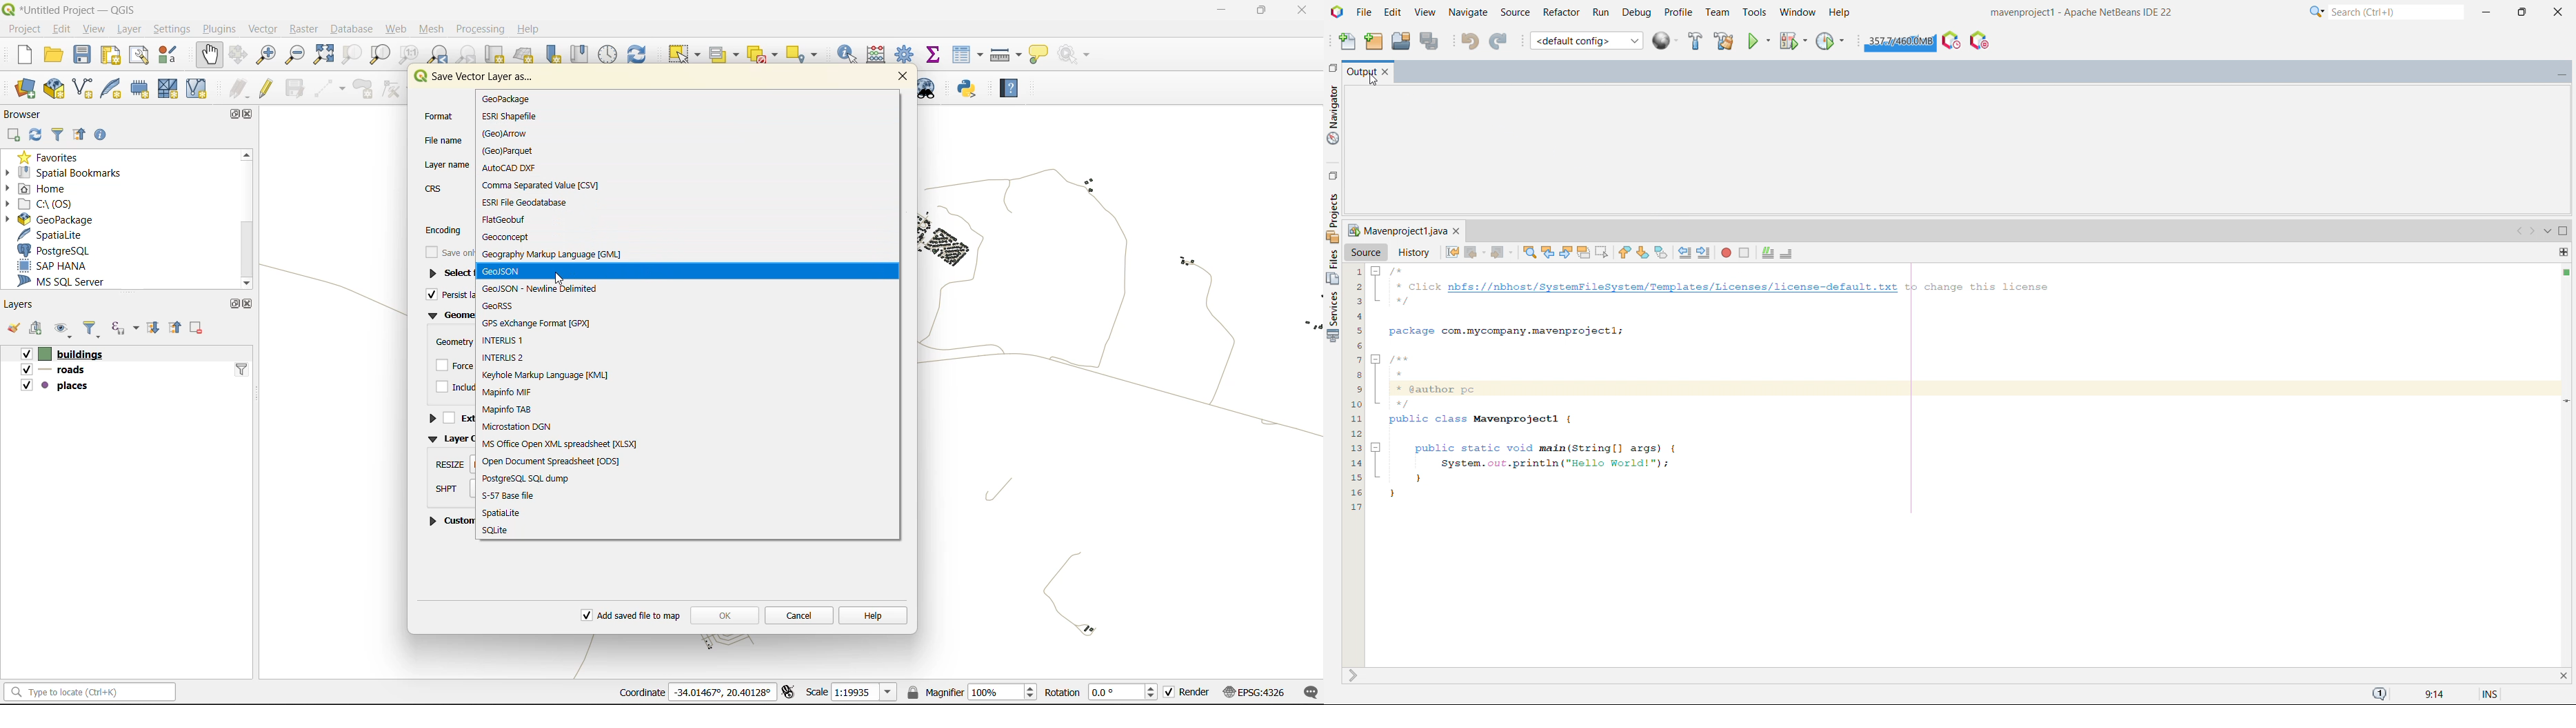  Describe the element at coordinates (541, 186) in the screenshot. I see `csv` at that location.